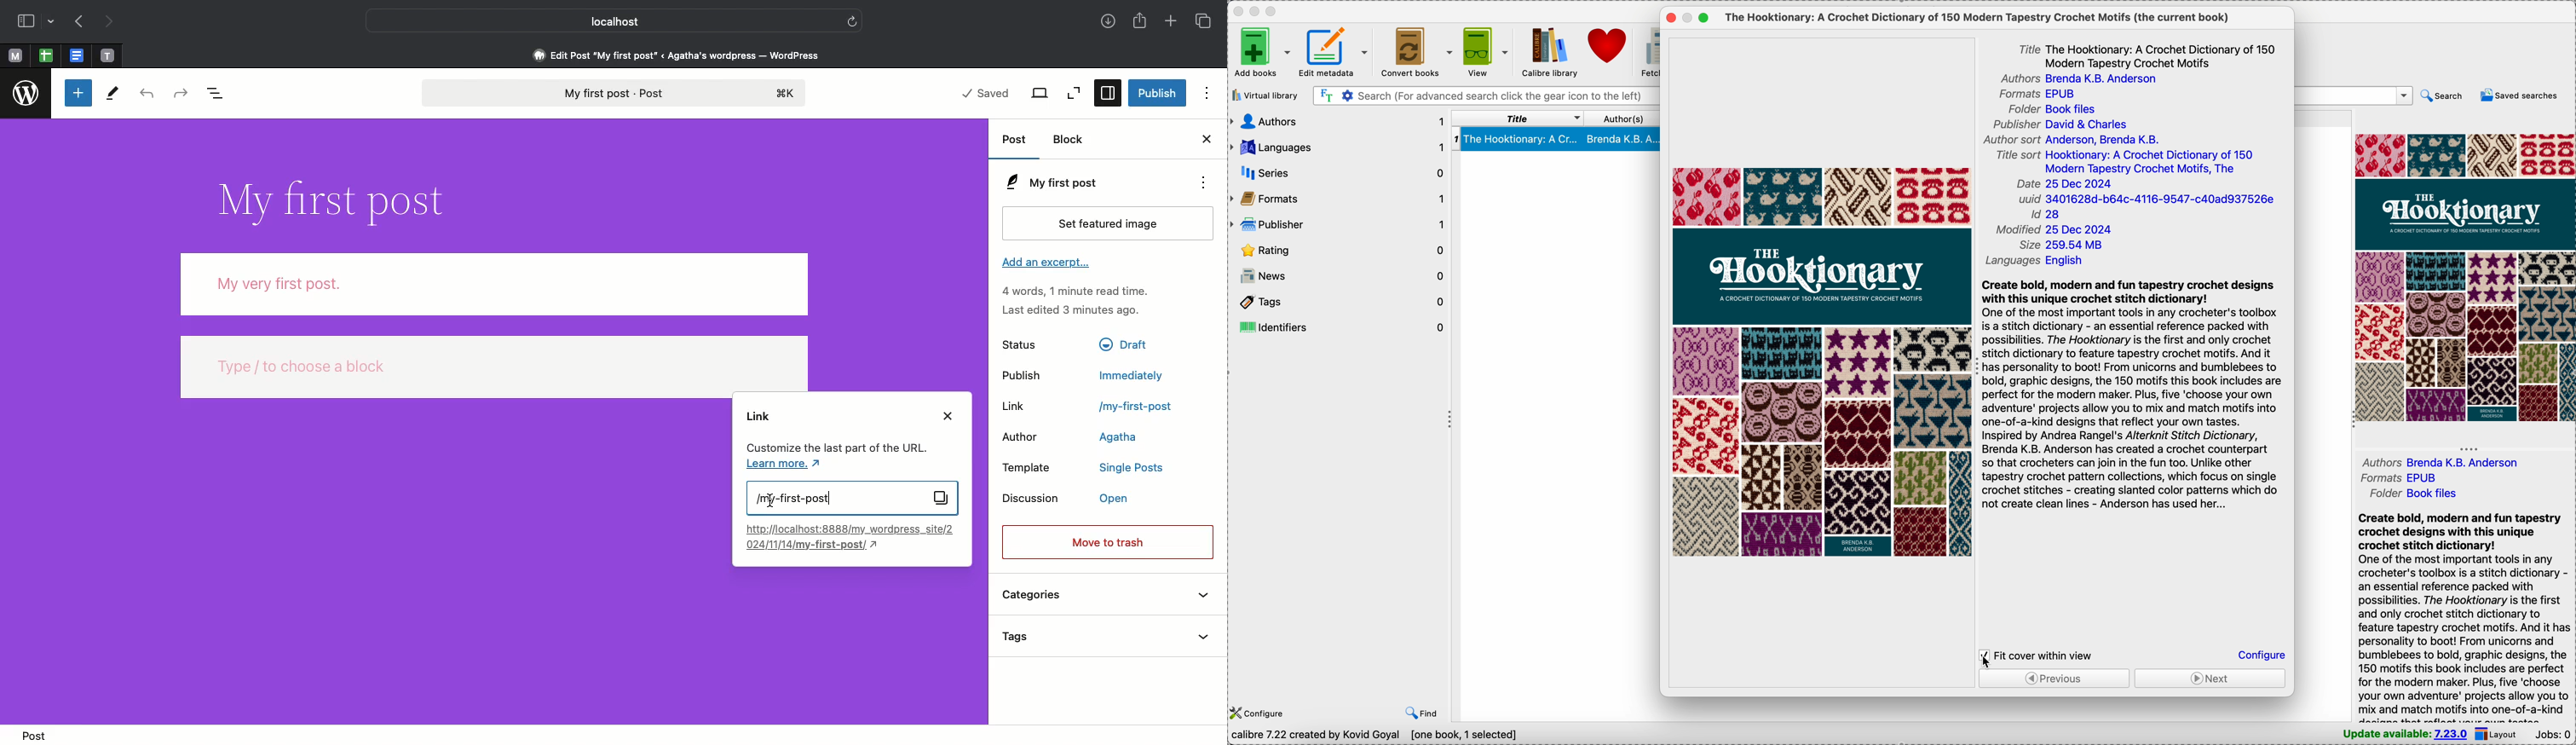  What do you see at coordinates (770, 503) in the screenshot?
I see `cursor` at bounding box center [770, 503].